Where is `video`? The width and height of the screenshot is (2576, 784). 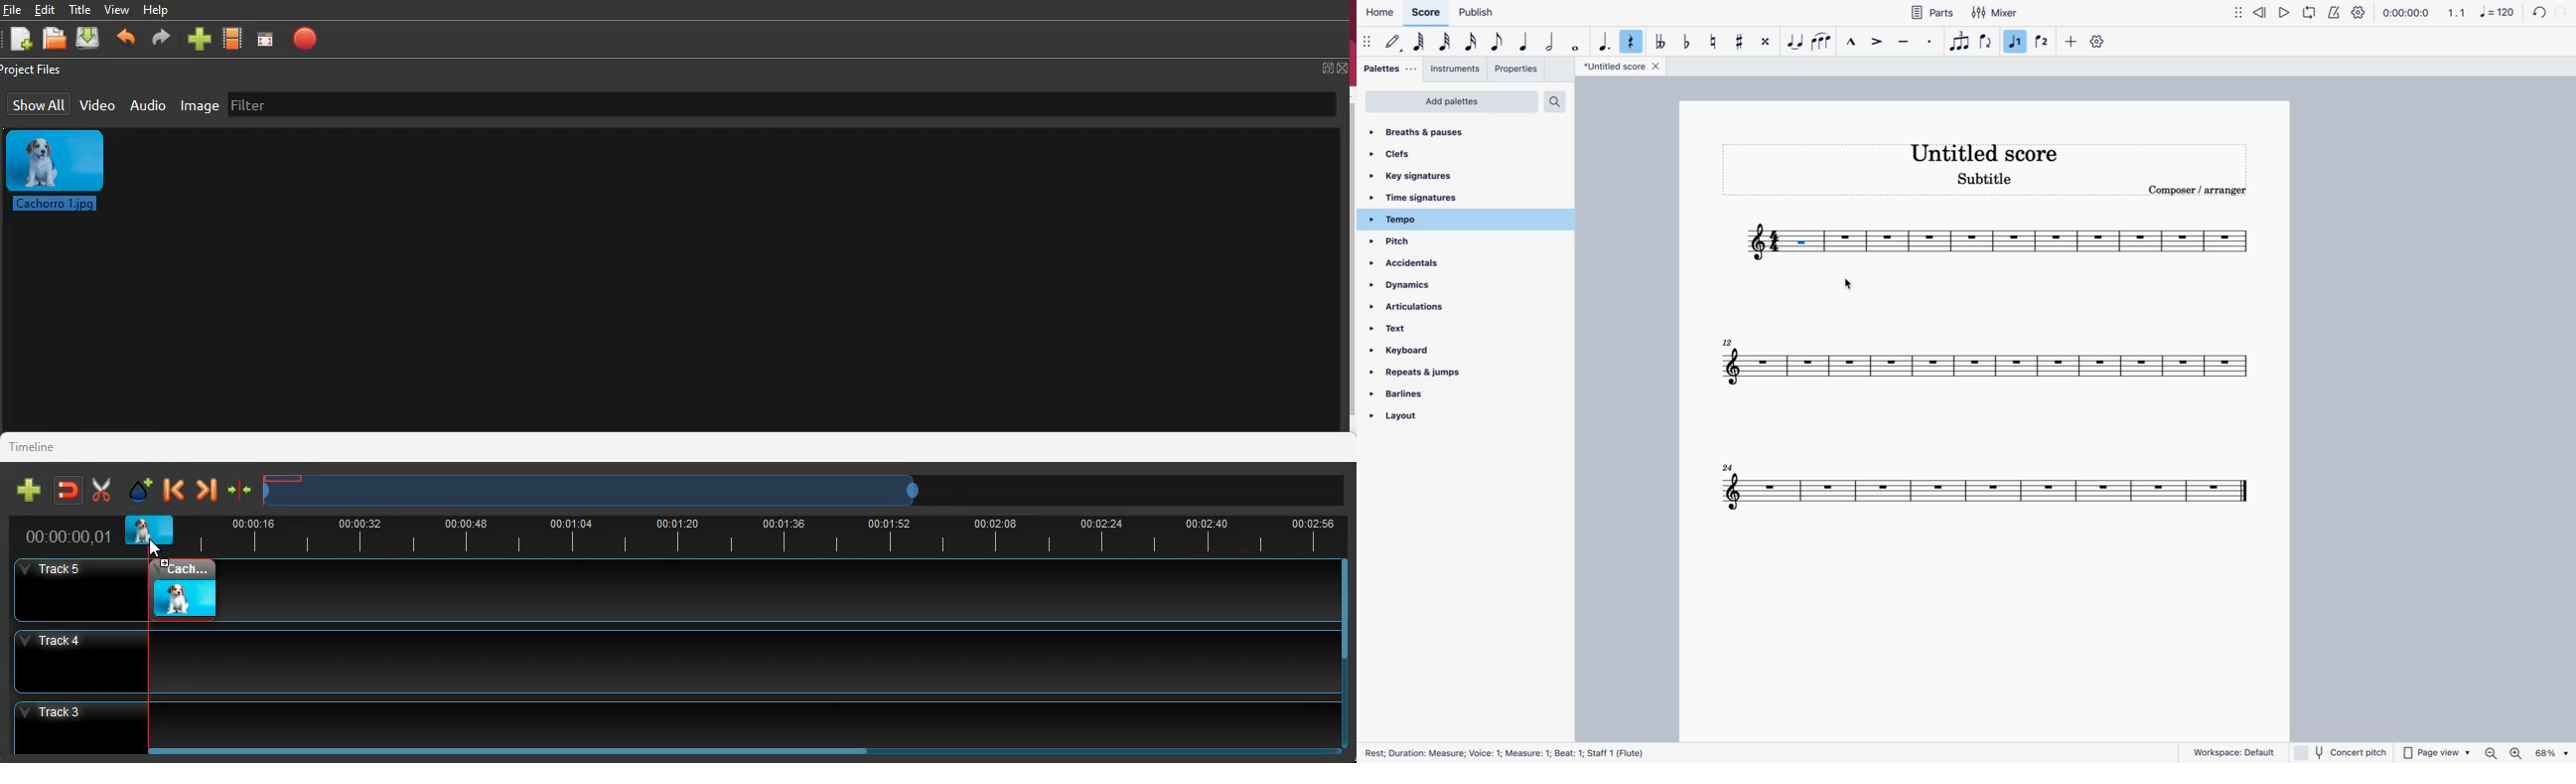 video is located at coordinates (150, 531).